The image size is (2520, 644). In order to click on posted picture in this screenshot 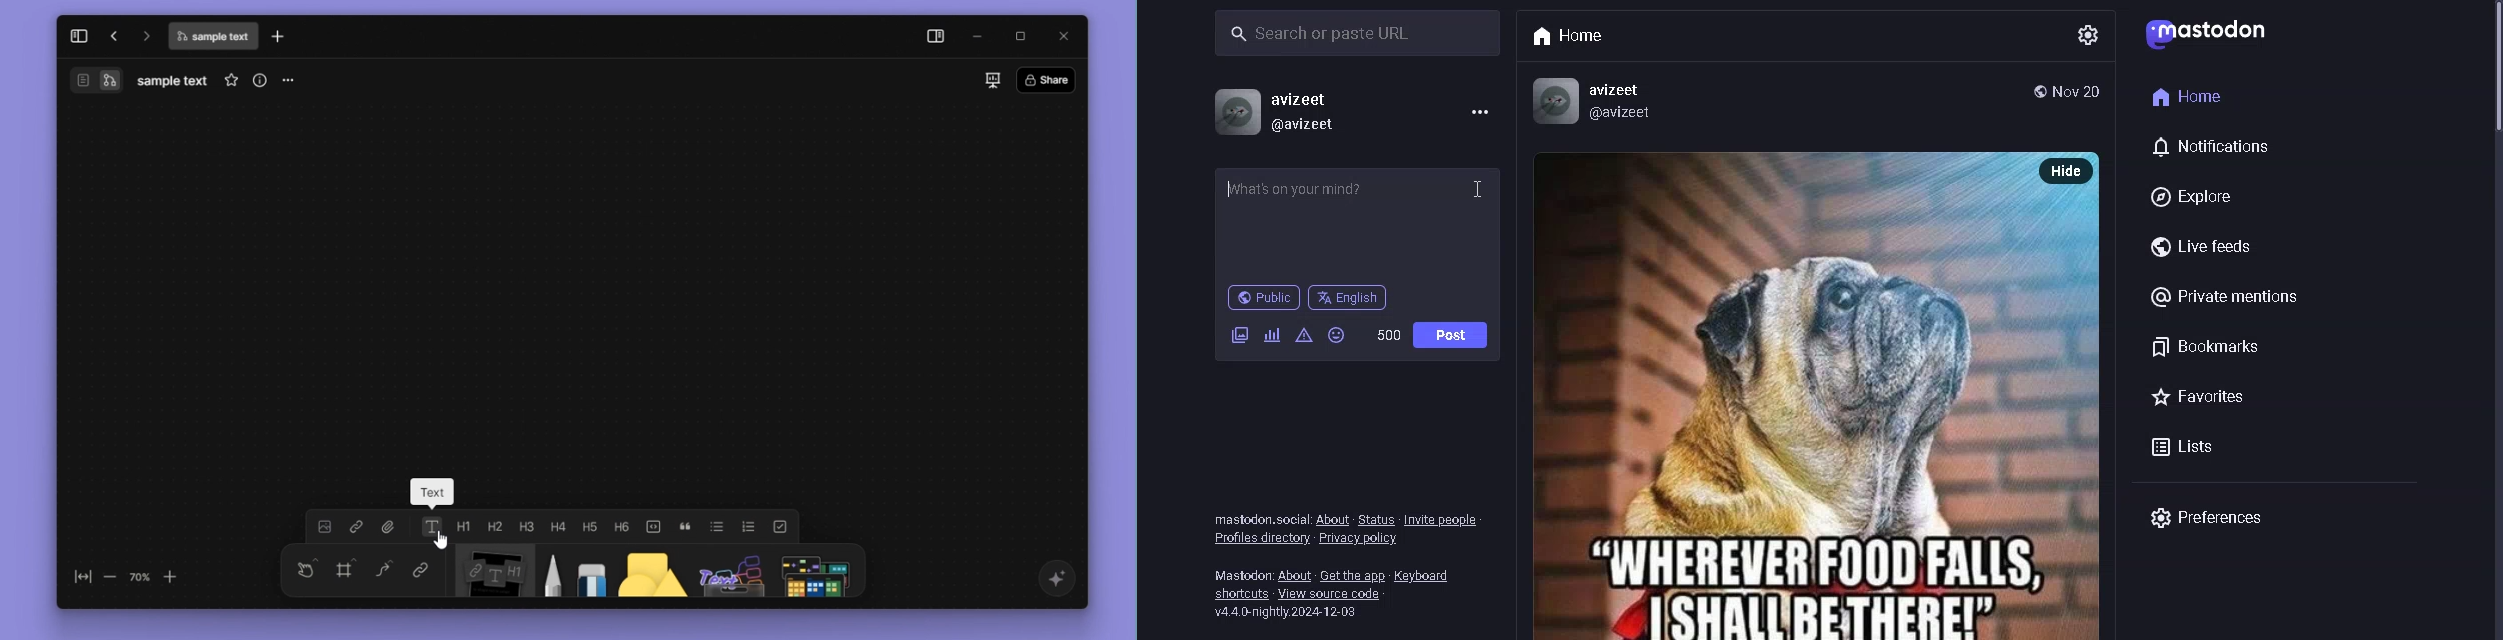, I will do `click(1782, 395)`.